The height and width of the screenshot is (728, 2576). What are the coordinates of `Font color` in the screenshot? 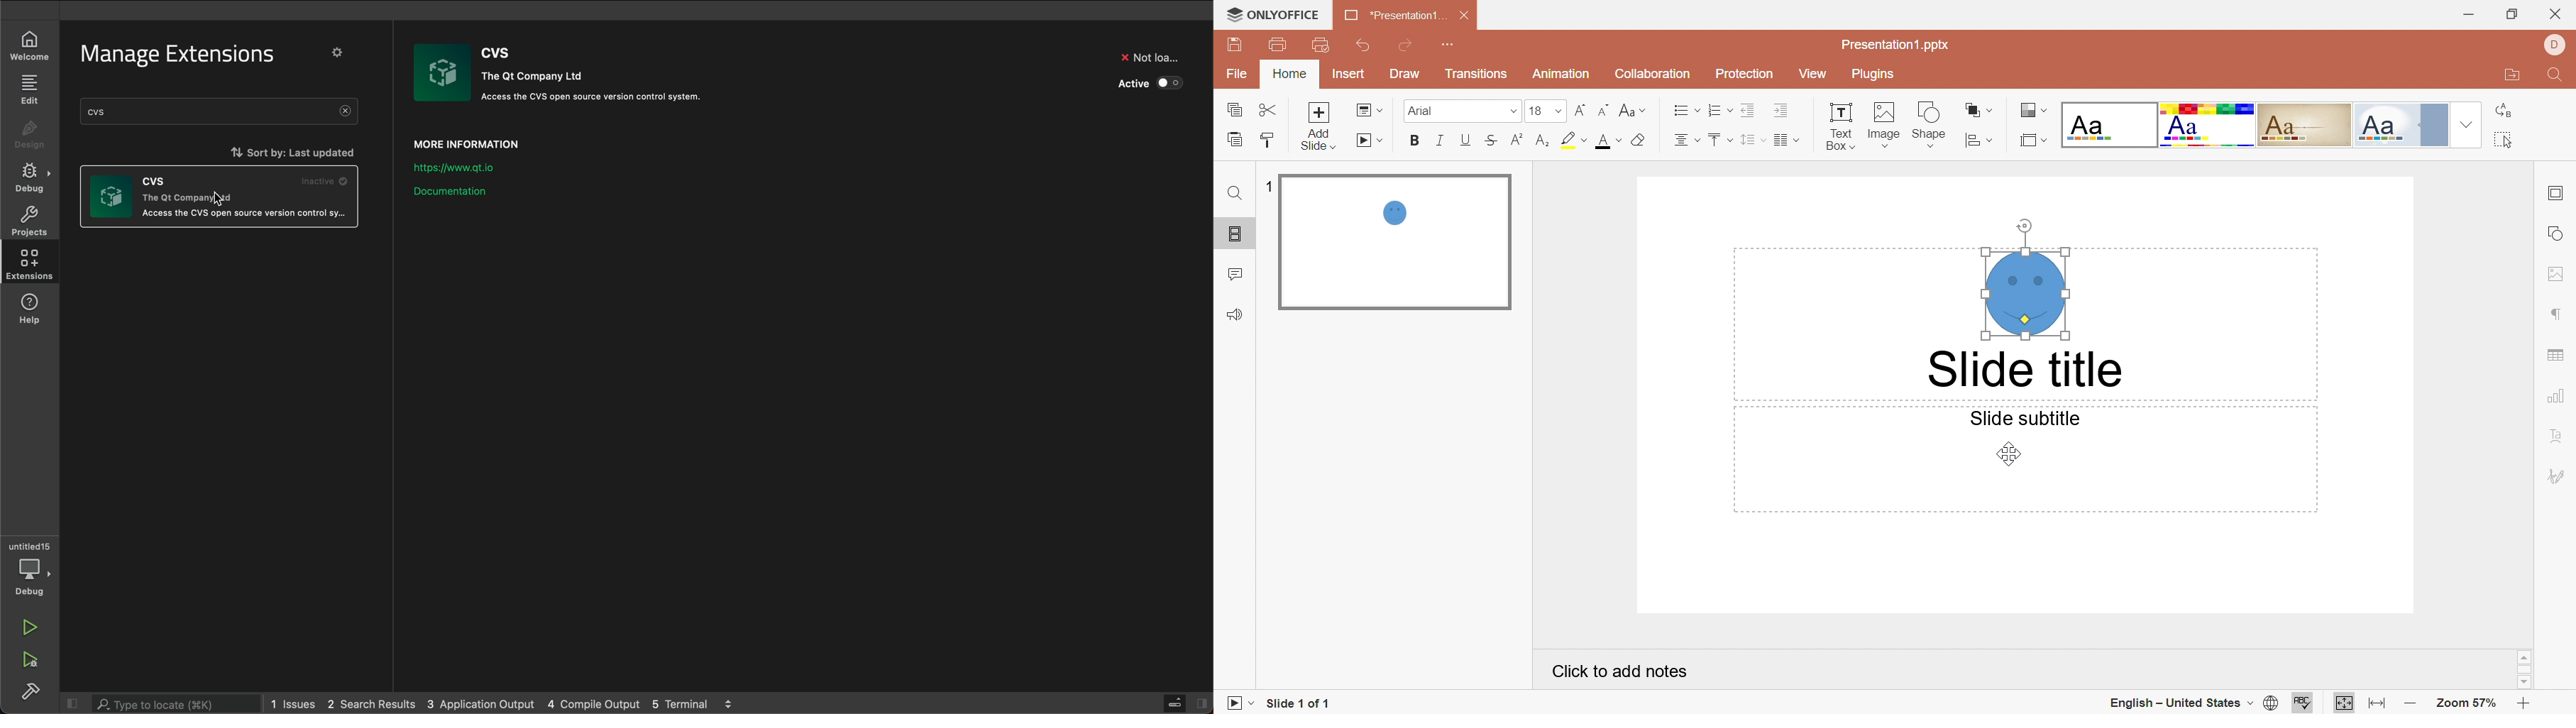 It's located at (1608, 141).